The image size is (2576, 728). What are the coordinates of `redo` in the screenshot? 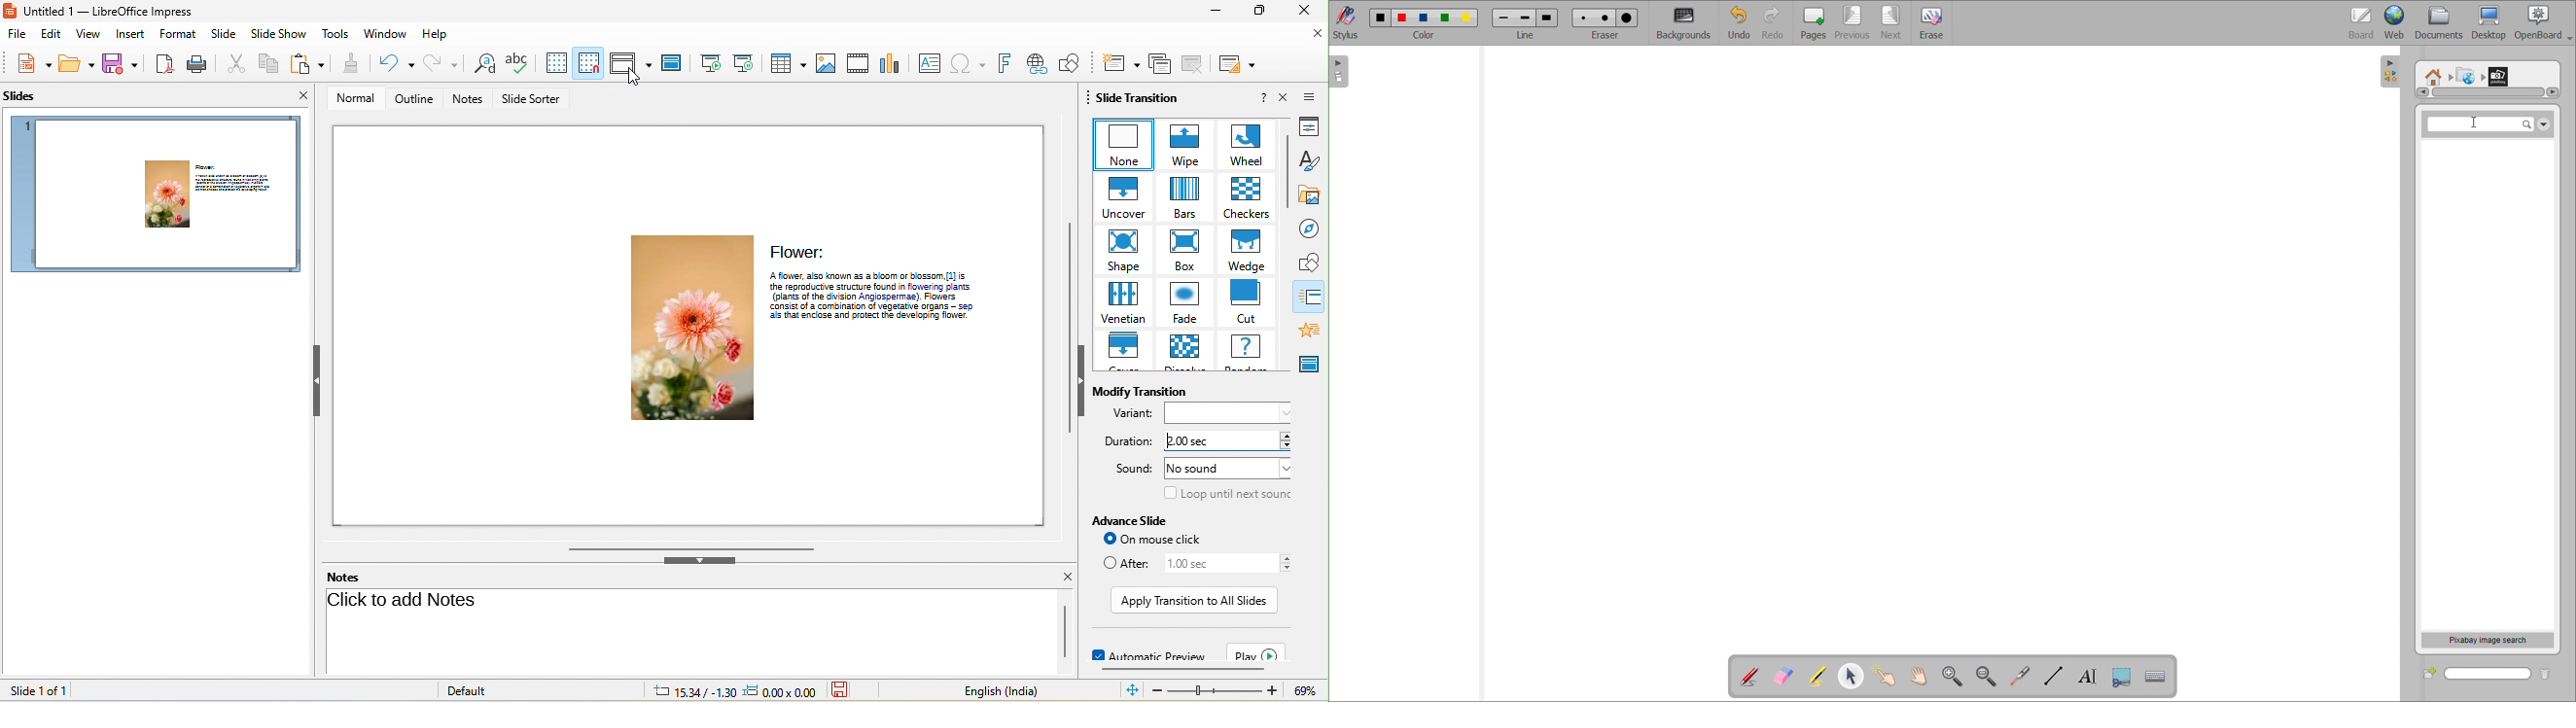 It's located at (1775, 23).